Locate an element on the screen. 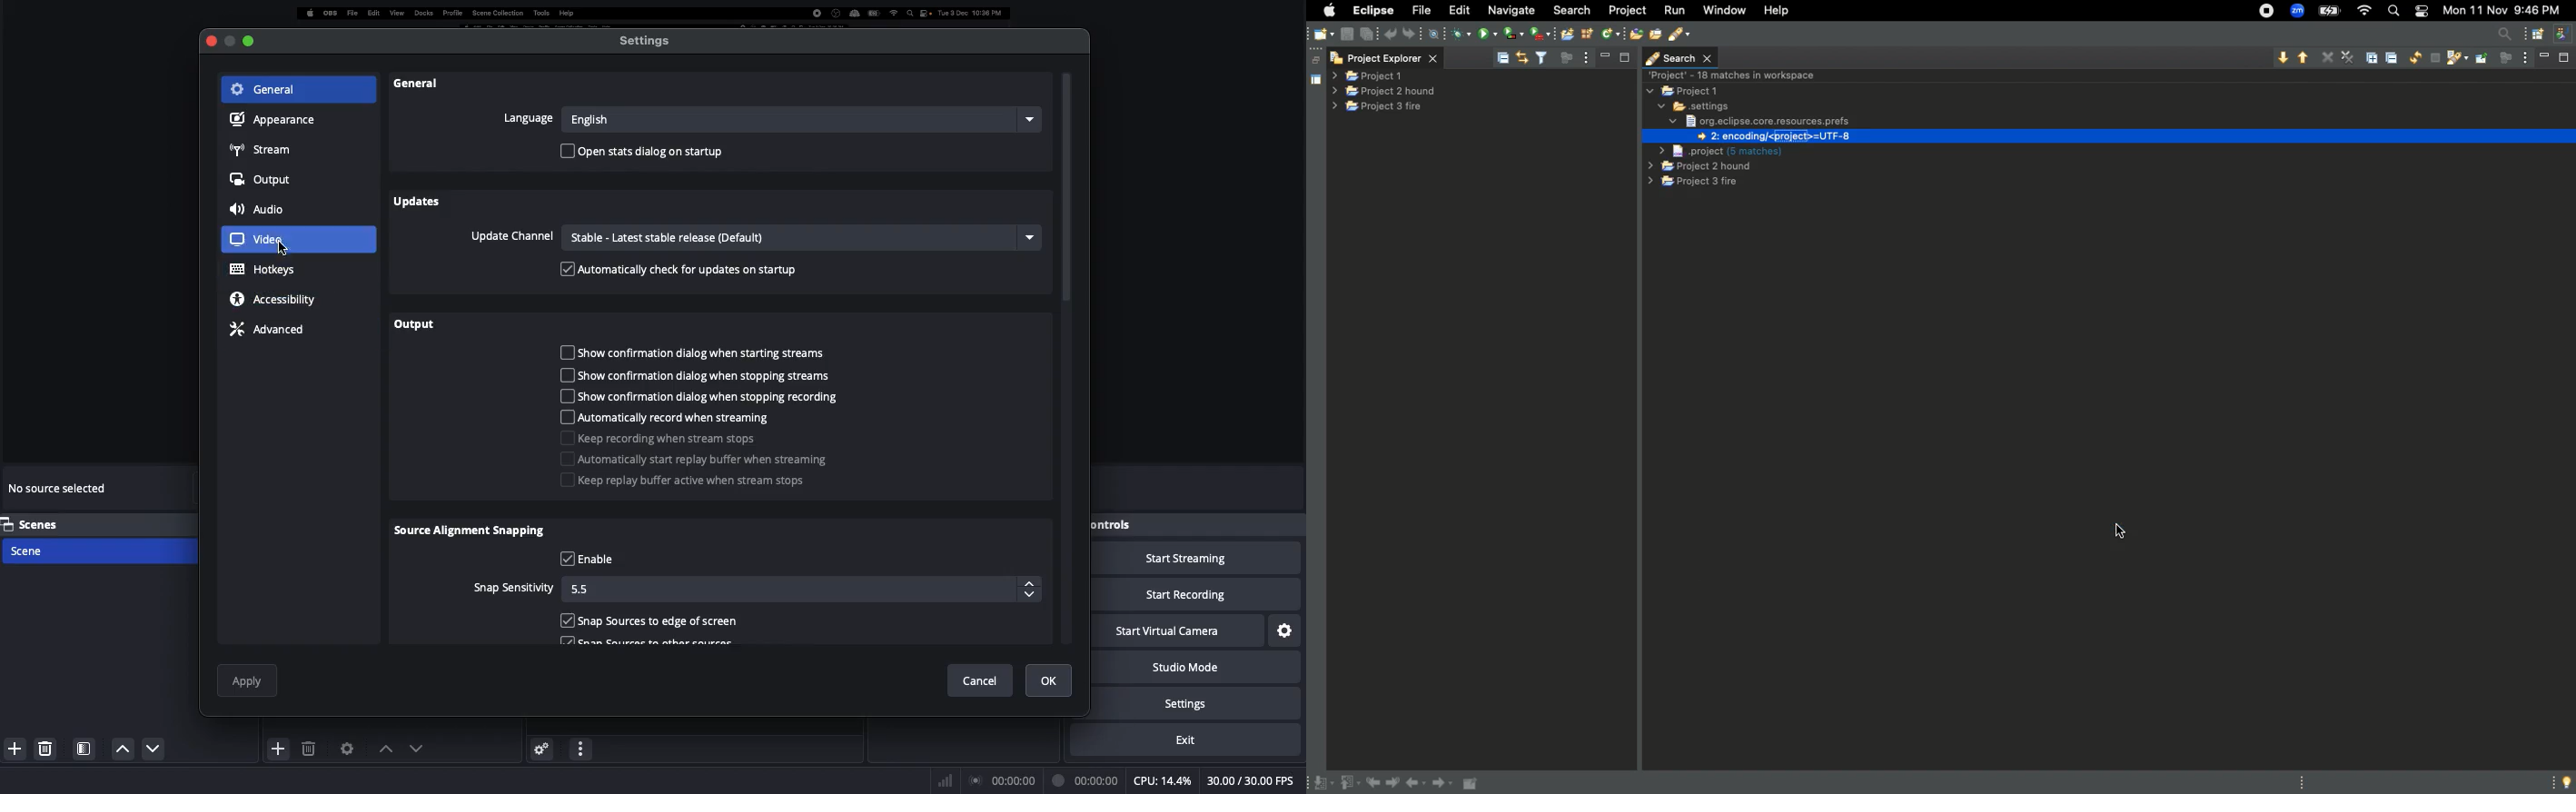 This screenshot has width=2576, height=812. Run the current search again is located at coordinates (2415, 58).